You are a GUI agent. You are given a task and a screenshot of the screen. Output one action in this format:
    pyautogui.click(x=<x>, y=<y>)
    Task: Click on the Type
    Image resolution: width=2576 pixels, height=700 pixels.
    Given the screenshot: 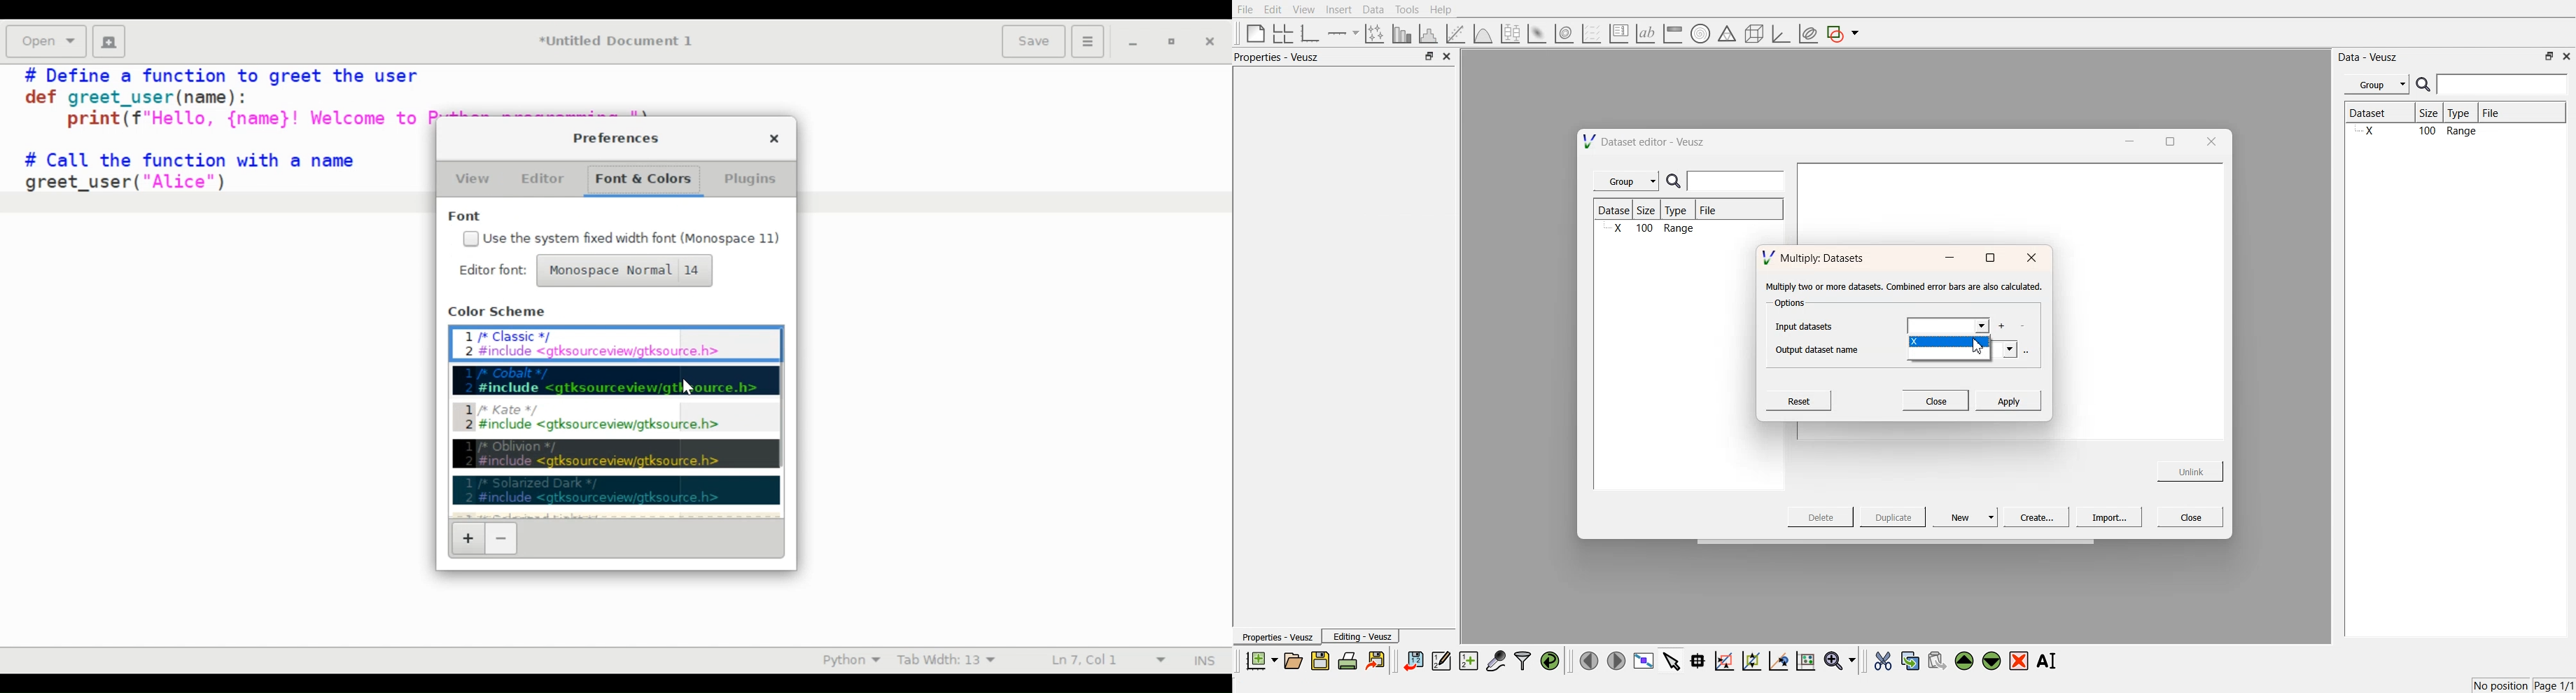 What is the action you would take?
    pyautogui.click(x=2463, y=113)
    